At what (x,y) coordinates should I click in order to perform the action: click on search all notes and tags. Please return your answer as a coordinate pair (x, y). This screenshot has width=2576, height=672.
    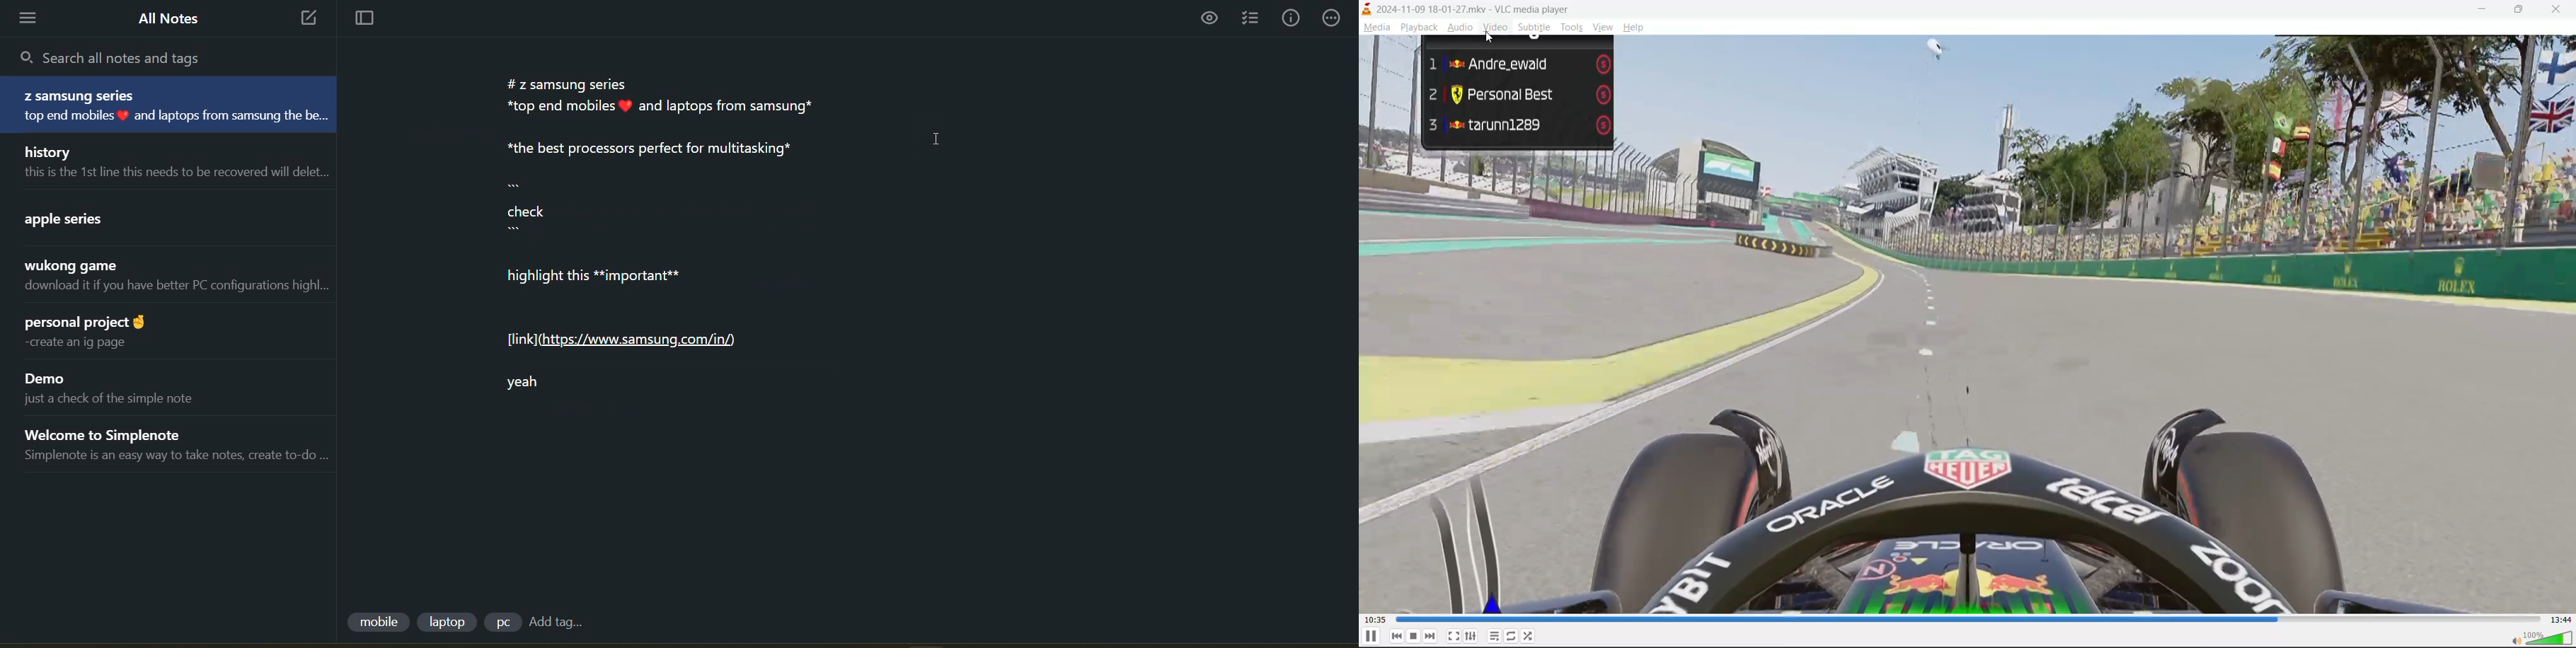
    Looking at the image, I should click on (120, 57).